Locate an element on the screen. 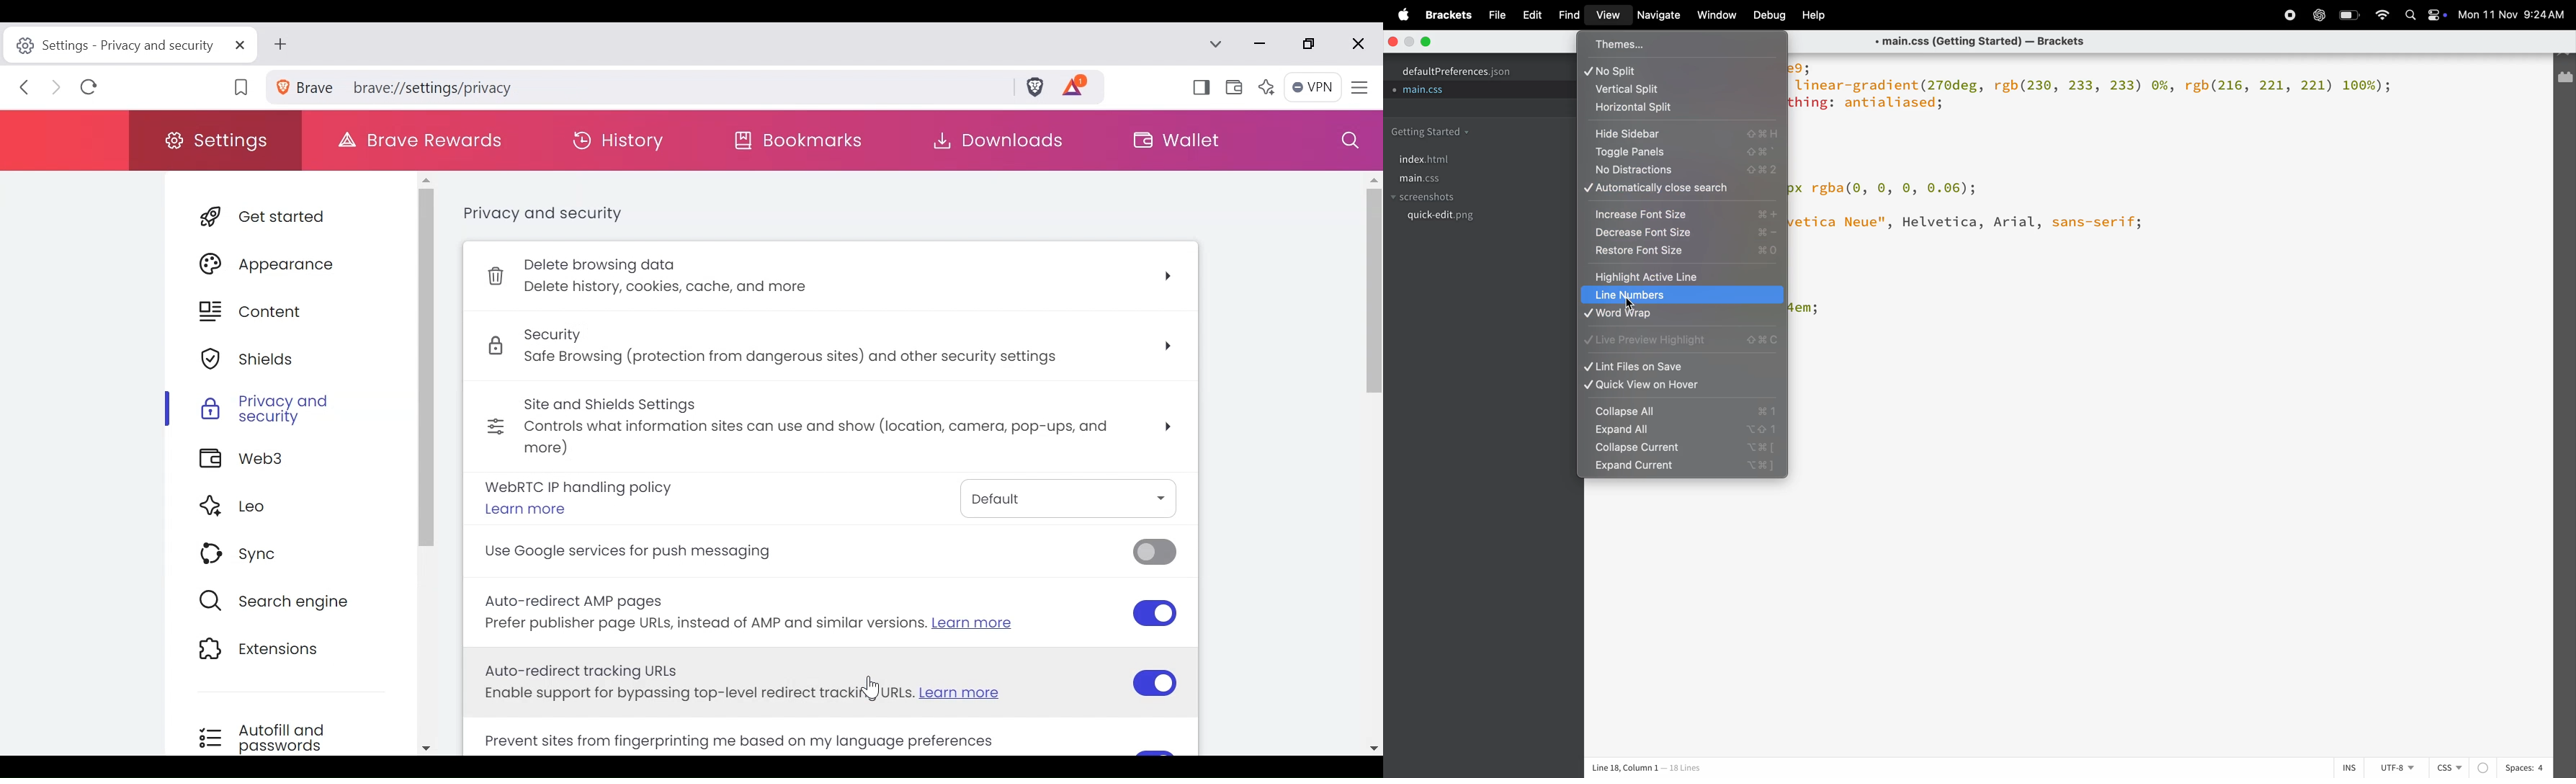 The image size is (2576, 784). Scroll down is located at coordinates (1374, 747).